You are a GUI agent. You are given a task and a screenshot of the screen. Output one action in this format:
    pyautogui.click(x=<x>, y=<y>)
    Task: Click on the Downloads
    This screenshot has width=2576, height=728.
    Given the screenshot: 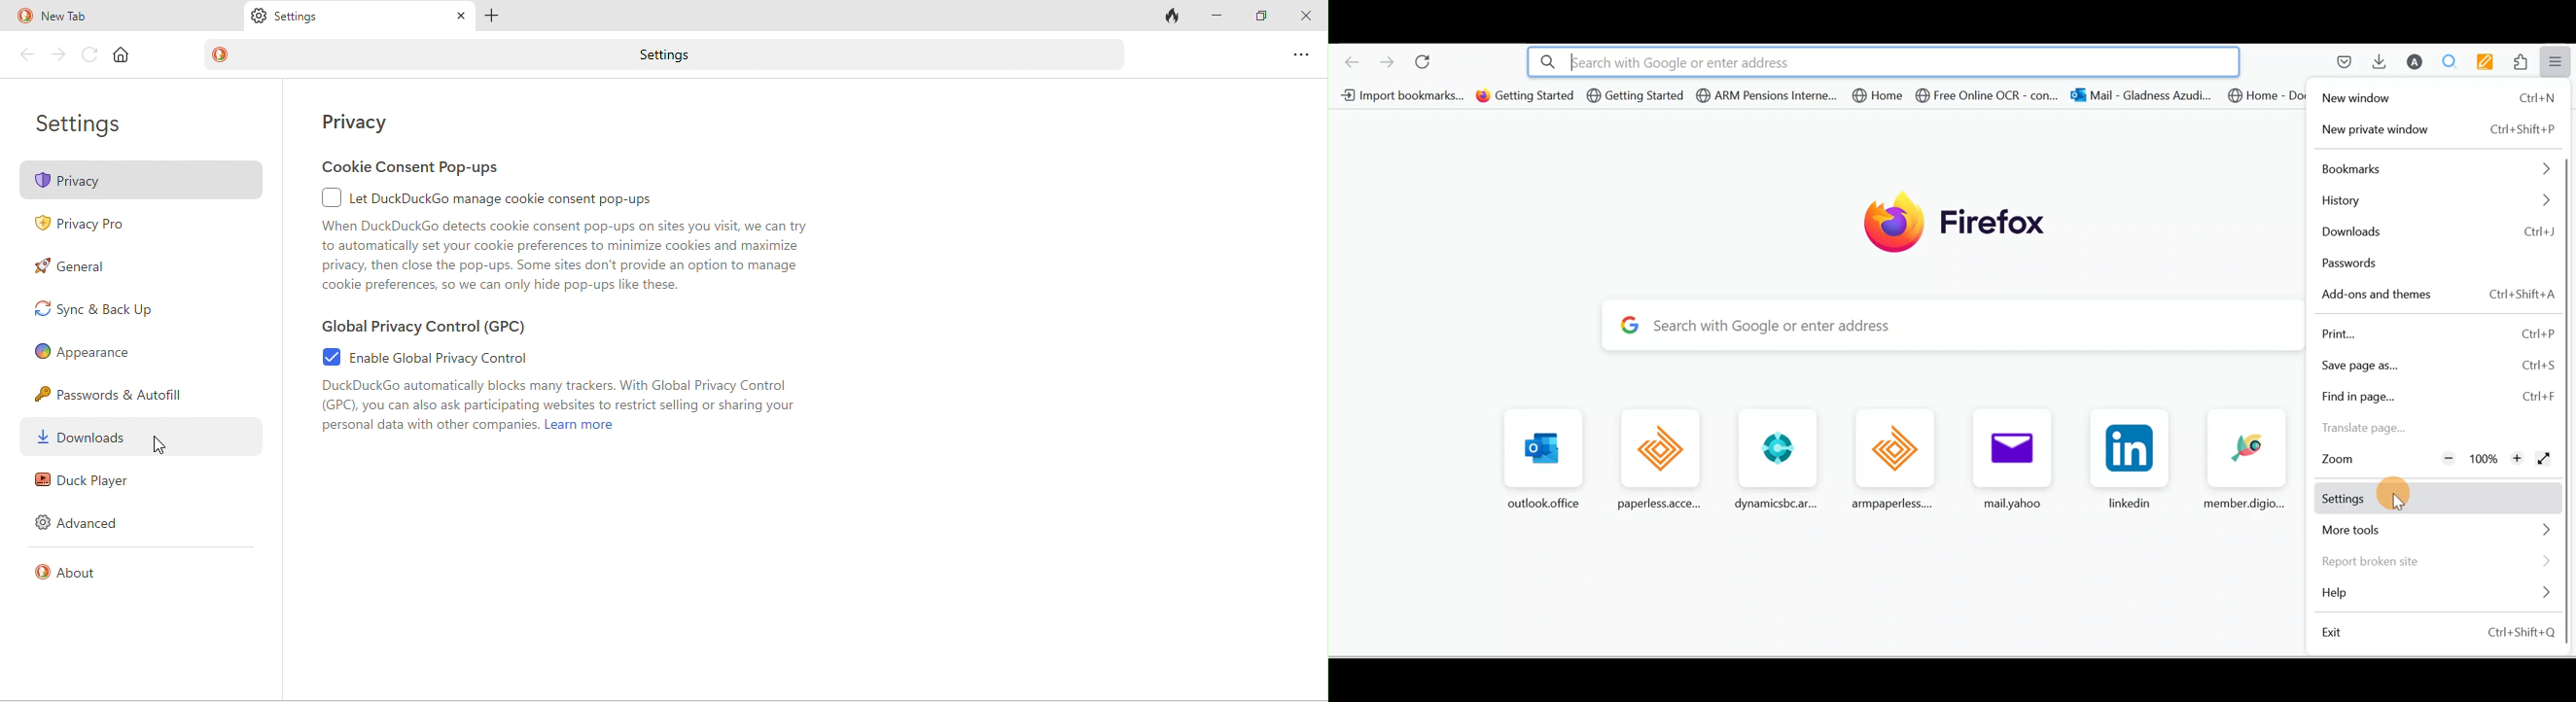 What is the action you would take?
    pyautogui.click(x=2379, y=60)
    